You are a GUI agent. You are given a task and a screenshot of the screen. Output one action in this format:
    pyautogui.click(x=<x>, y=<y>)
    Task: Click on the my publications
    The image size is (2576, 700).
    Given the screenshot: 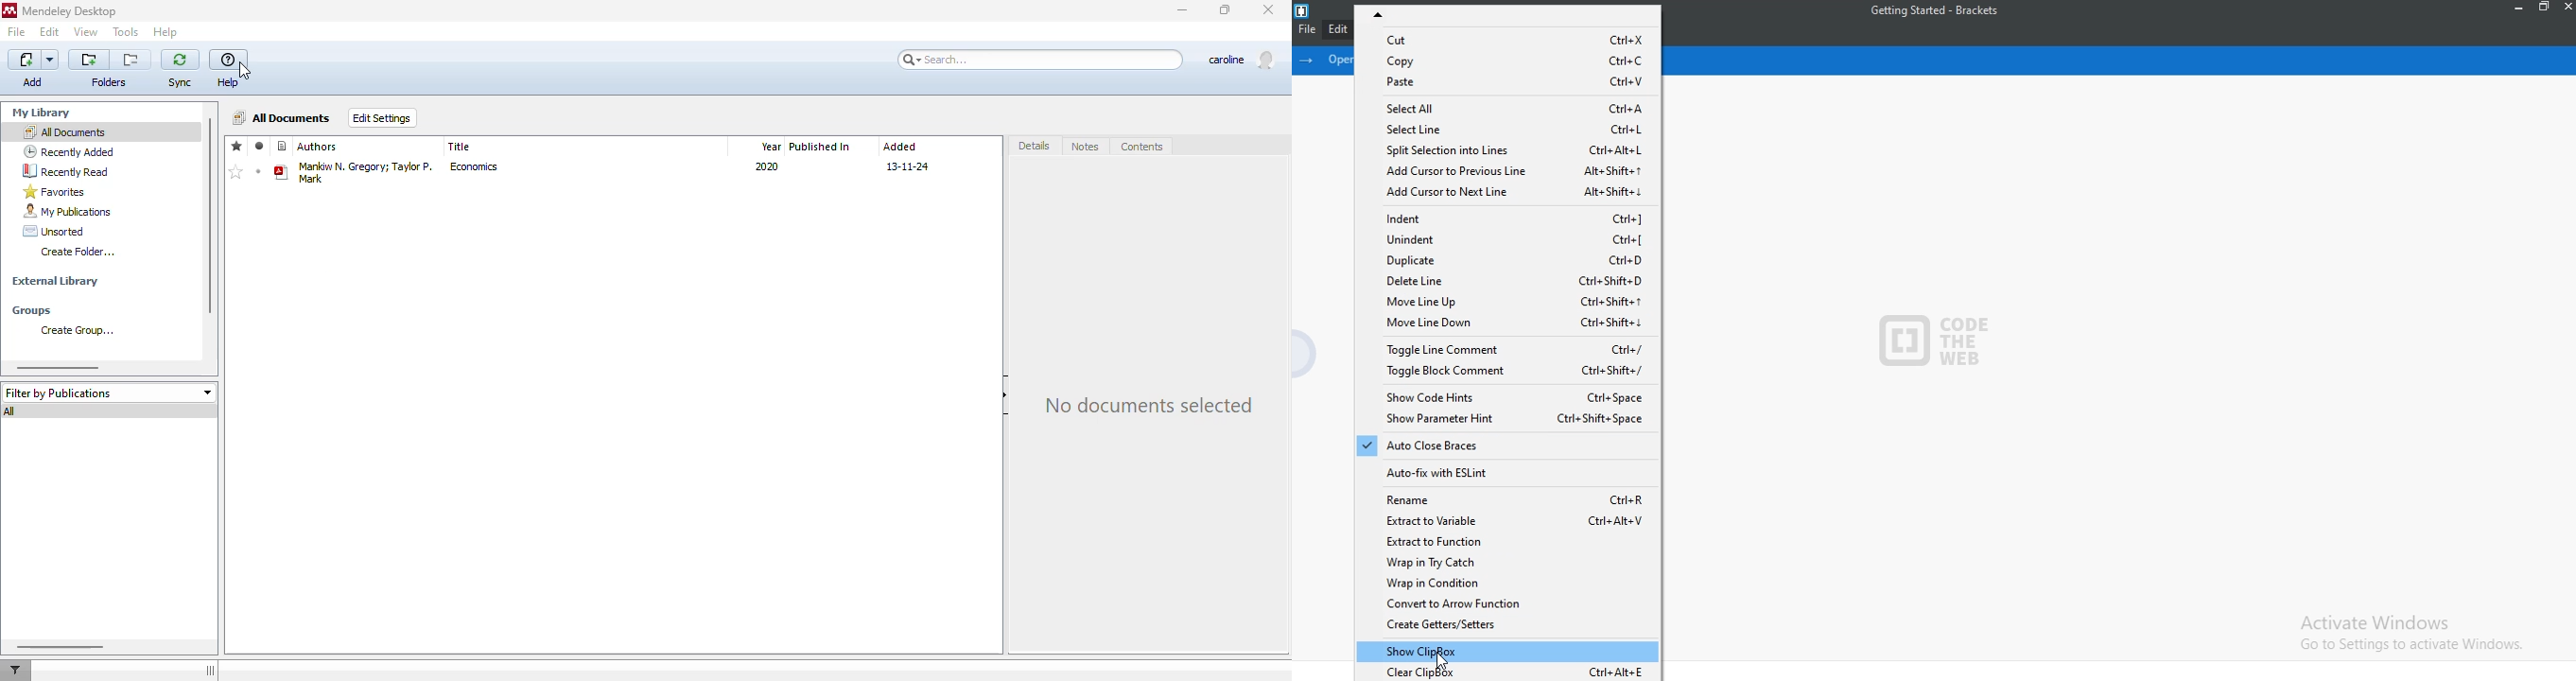 What is the action you would take?
    pyautogui.click(x=69, y=211)
    